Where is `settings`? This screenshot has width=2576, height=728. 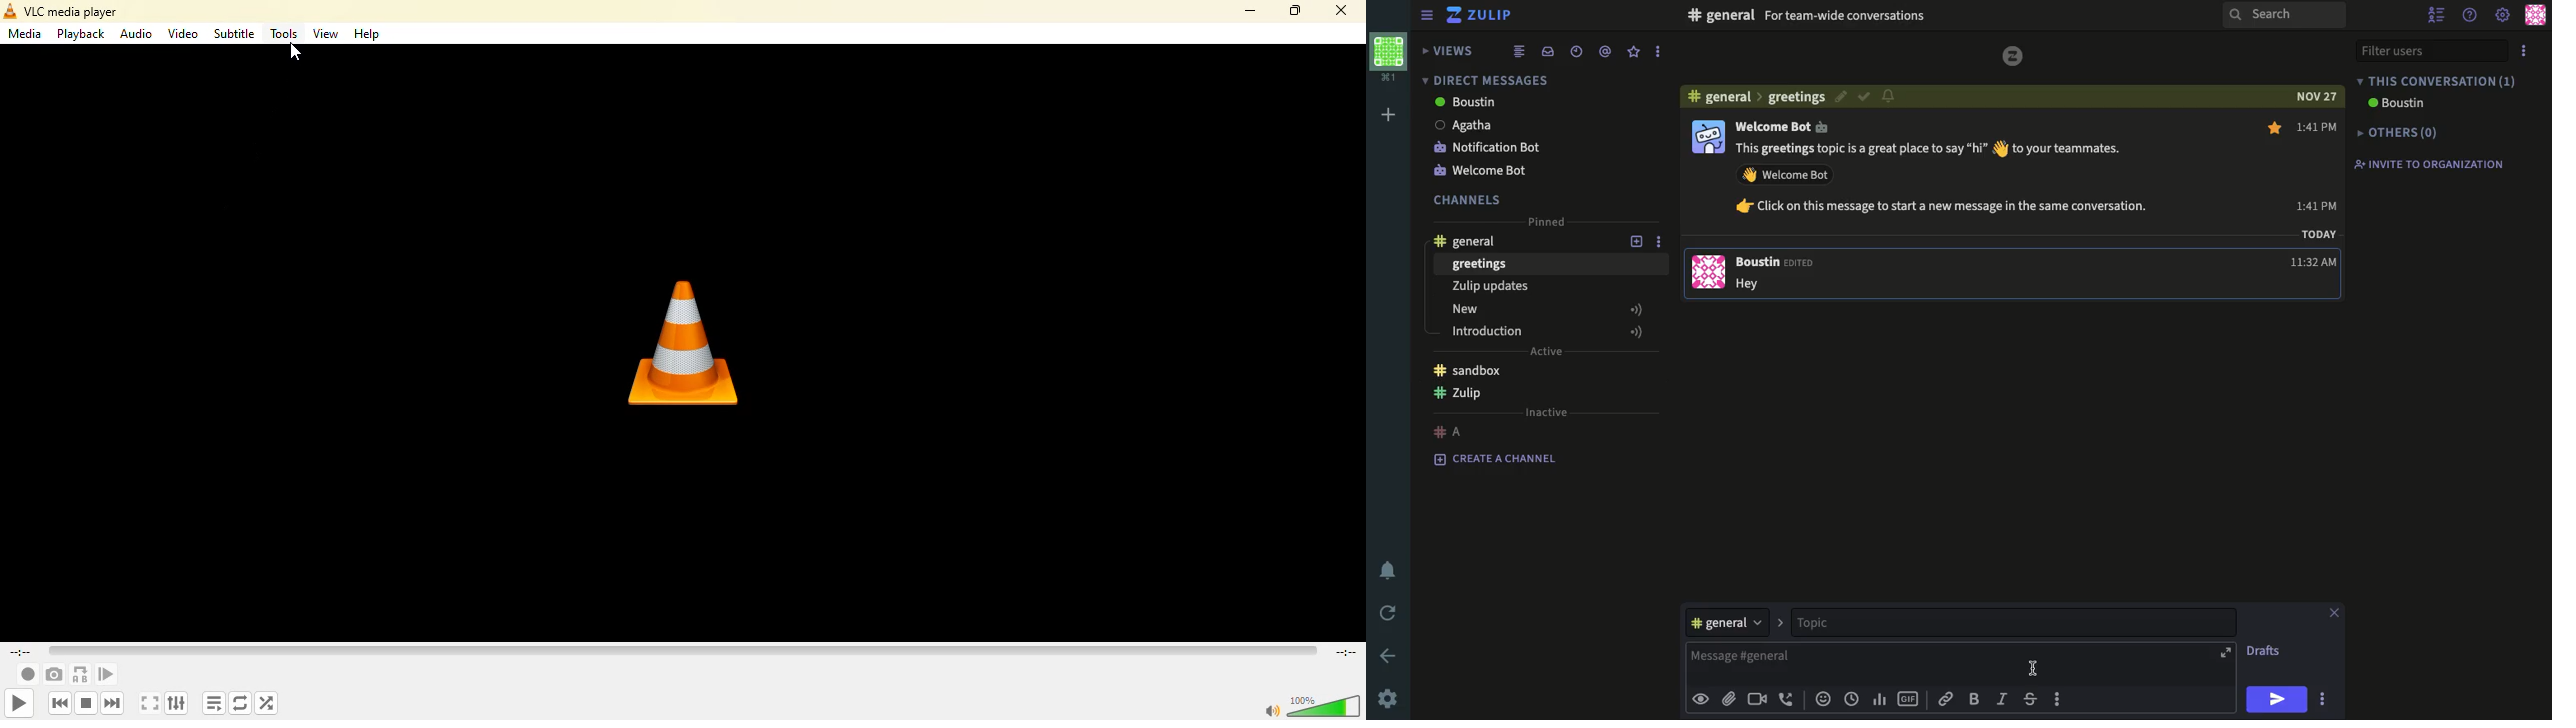 settings is located at coordinates (1387, 700).